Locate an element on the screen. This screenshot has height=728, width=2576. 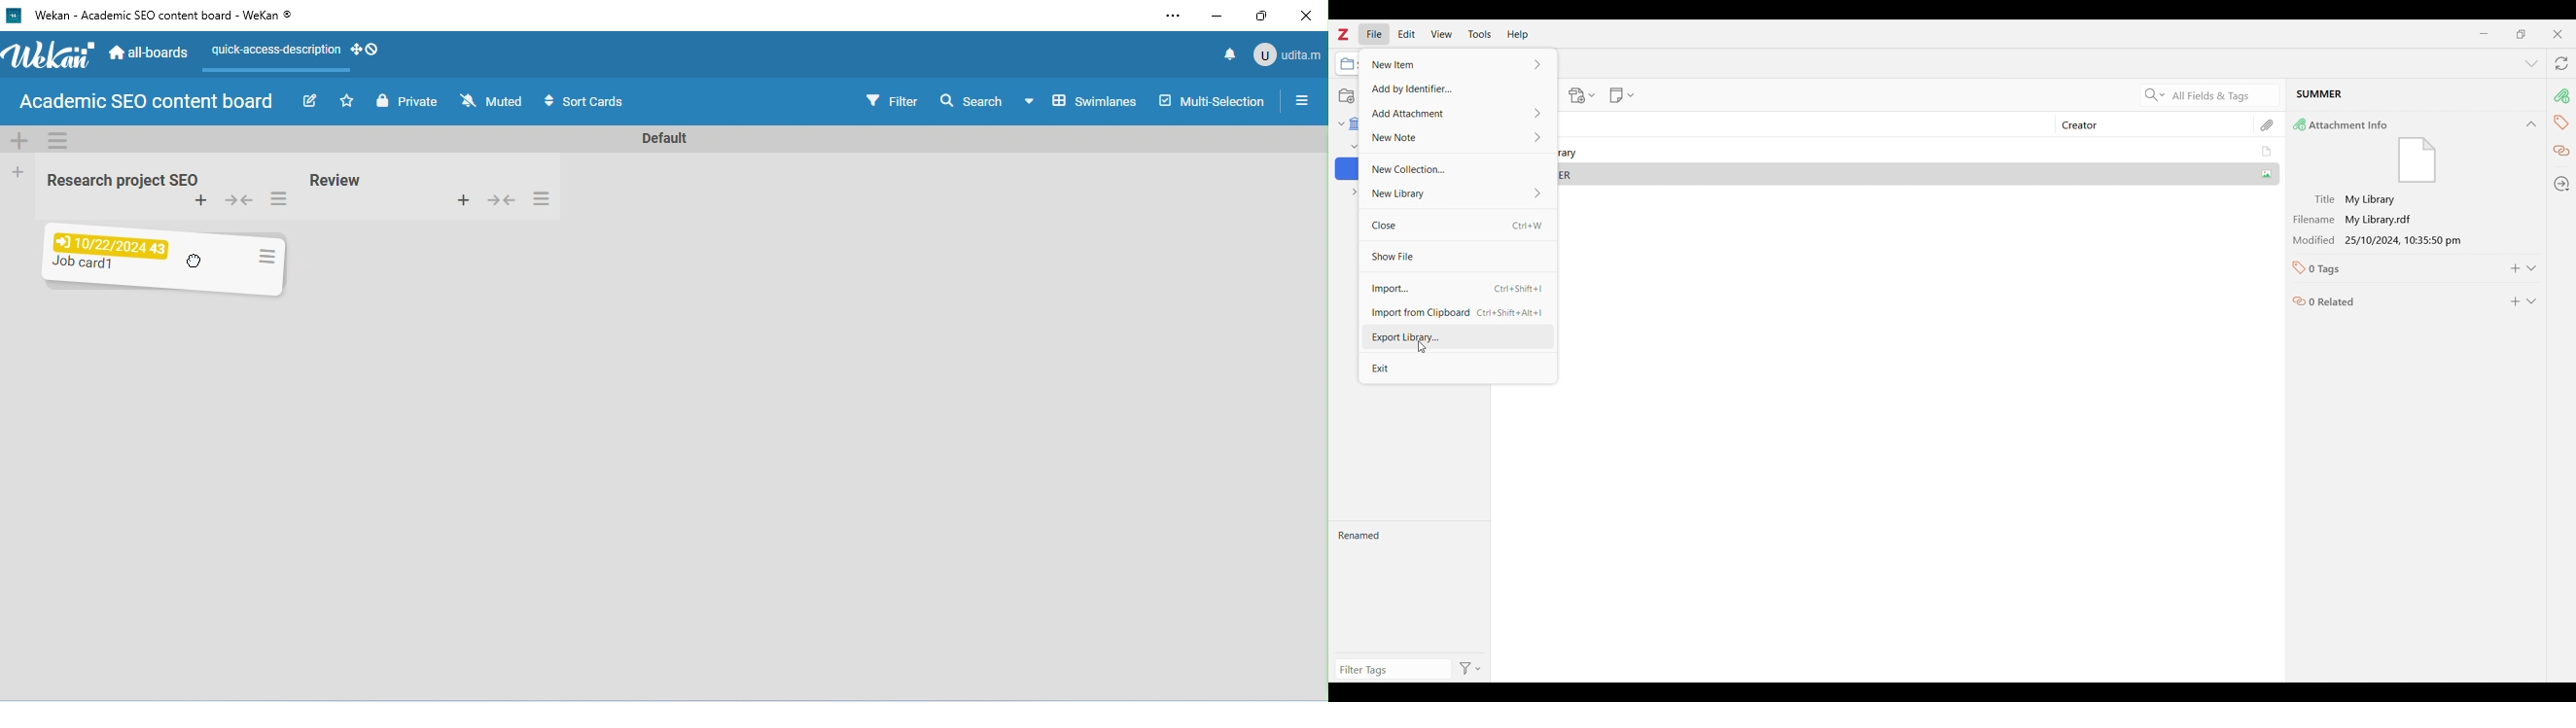
New item  is located at coordinates (1458, 64).